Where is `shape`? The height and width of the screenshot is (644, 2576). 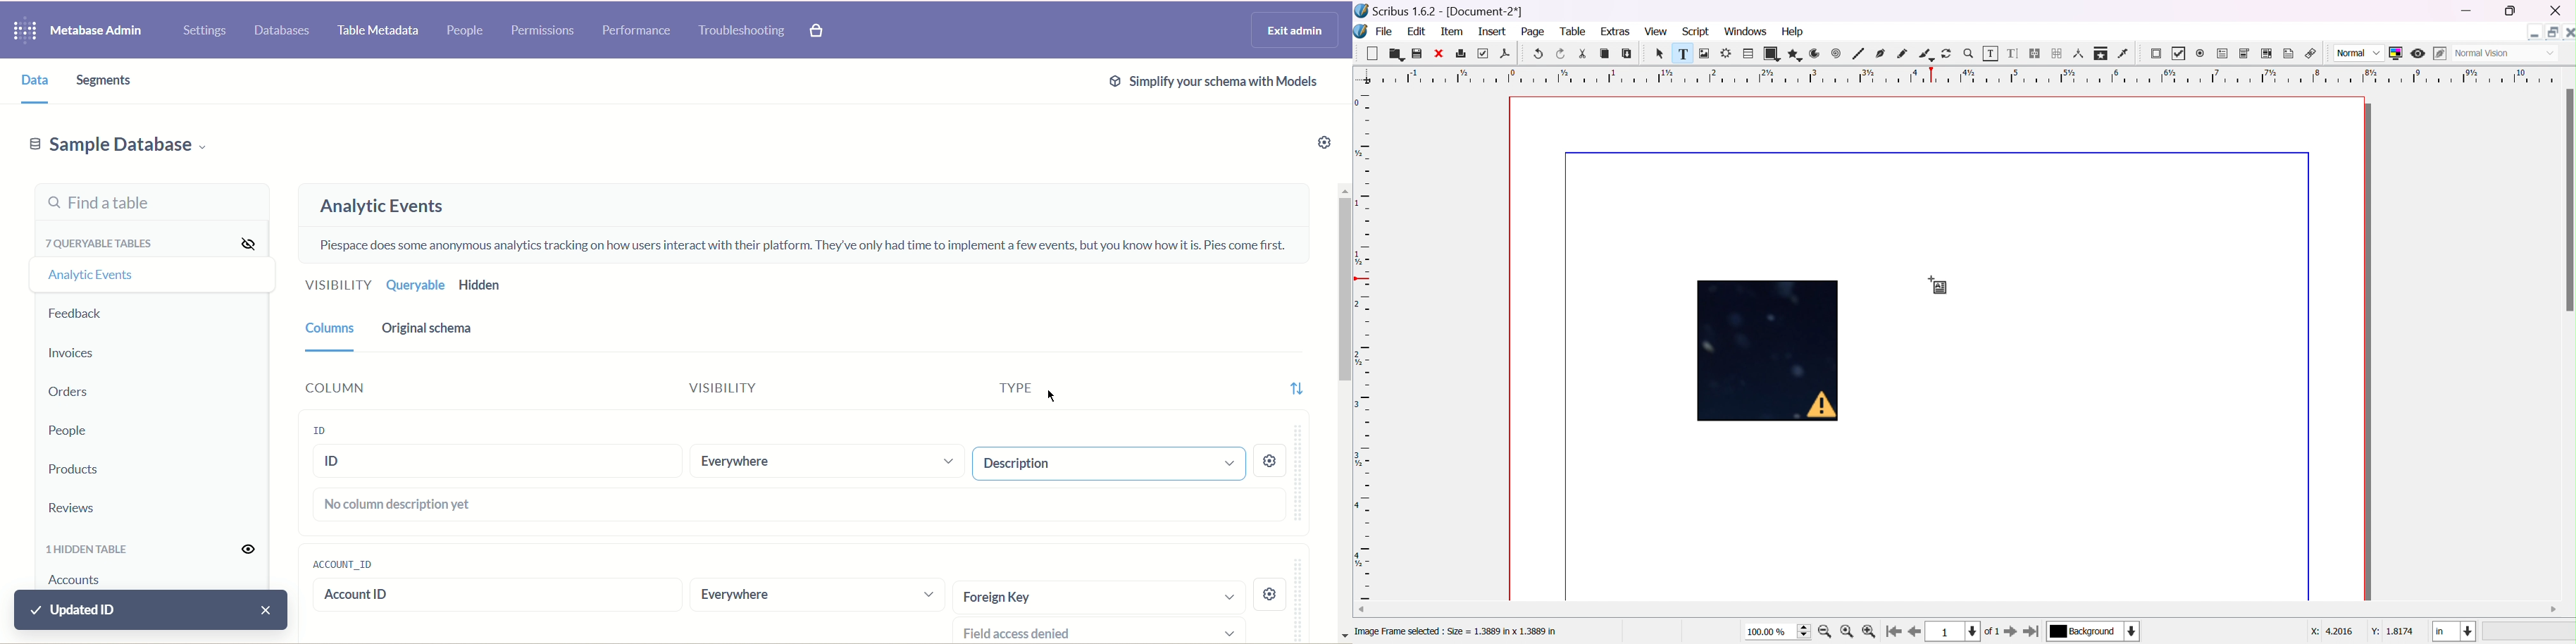
shape is located at coordinates (1771, 54).